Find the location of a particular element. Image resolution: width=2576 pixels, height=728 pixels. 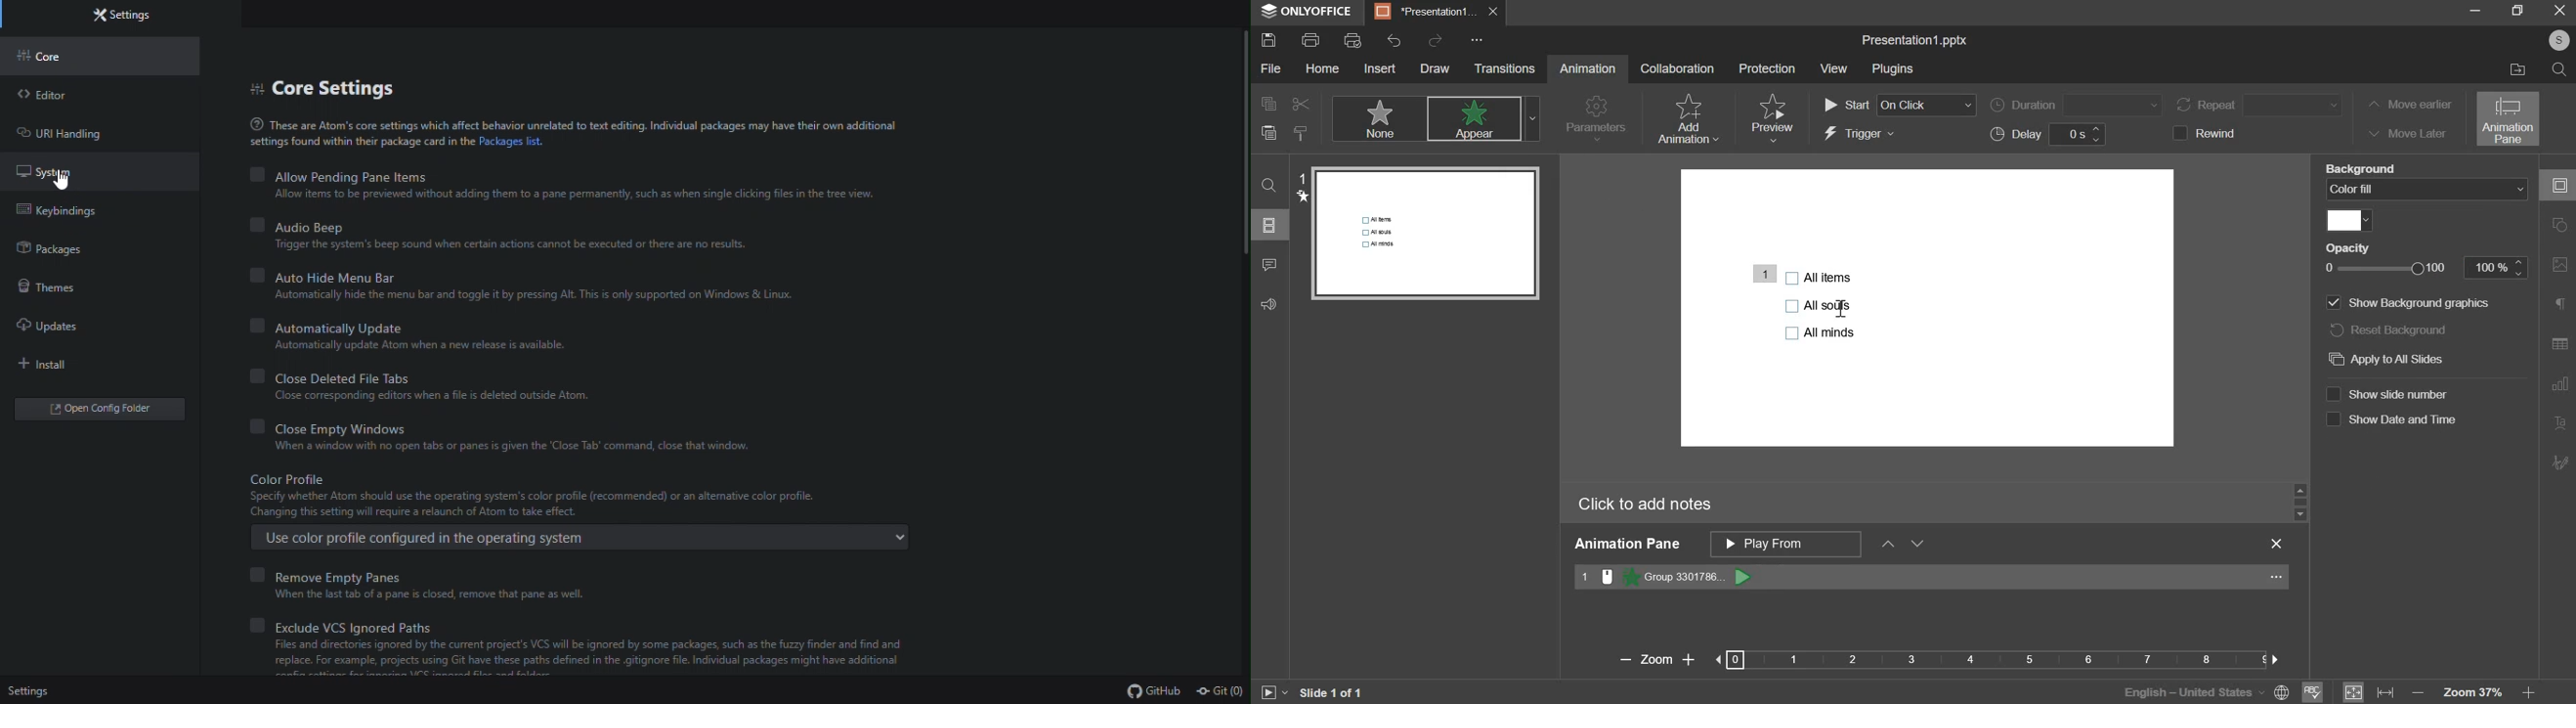

Use color profile configured in the operating system is located at coordinates (578, 538).